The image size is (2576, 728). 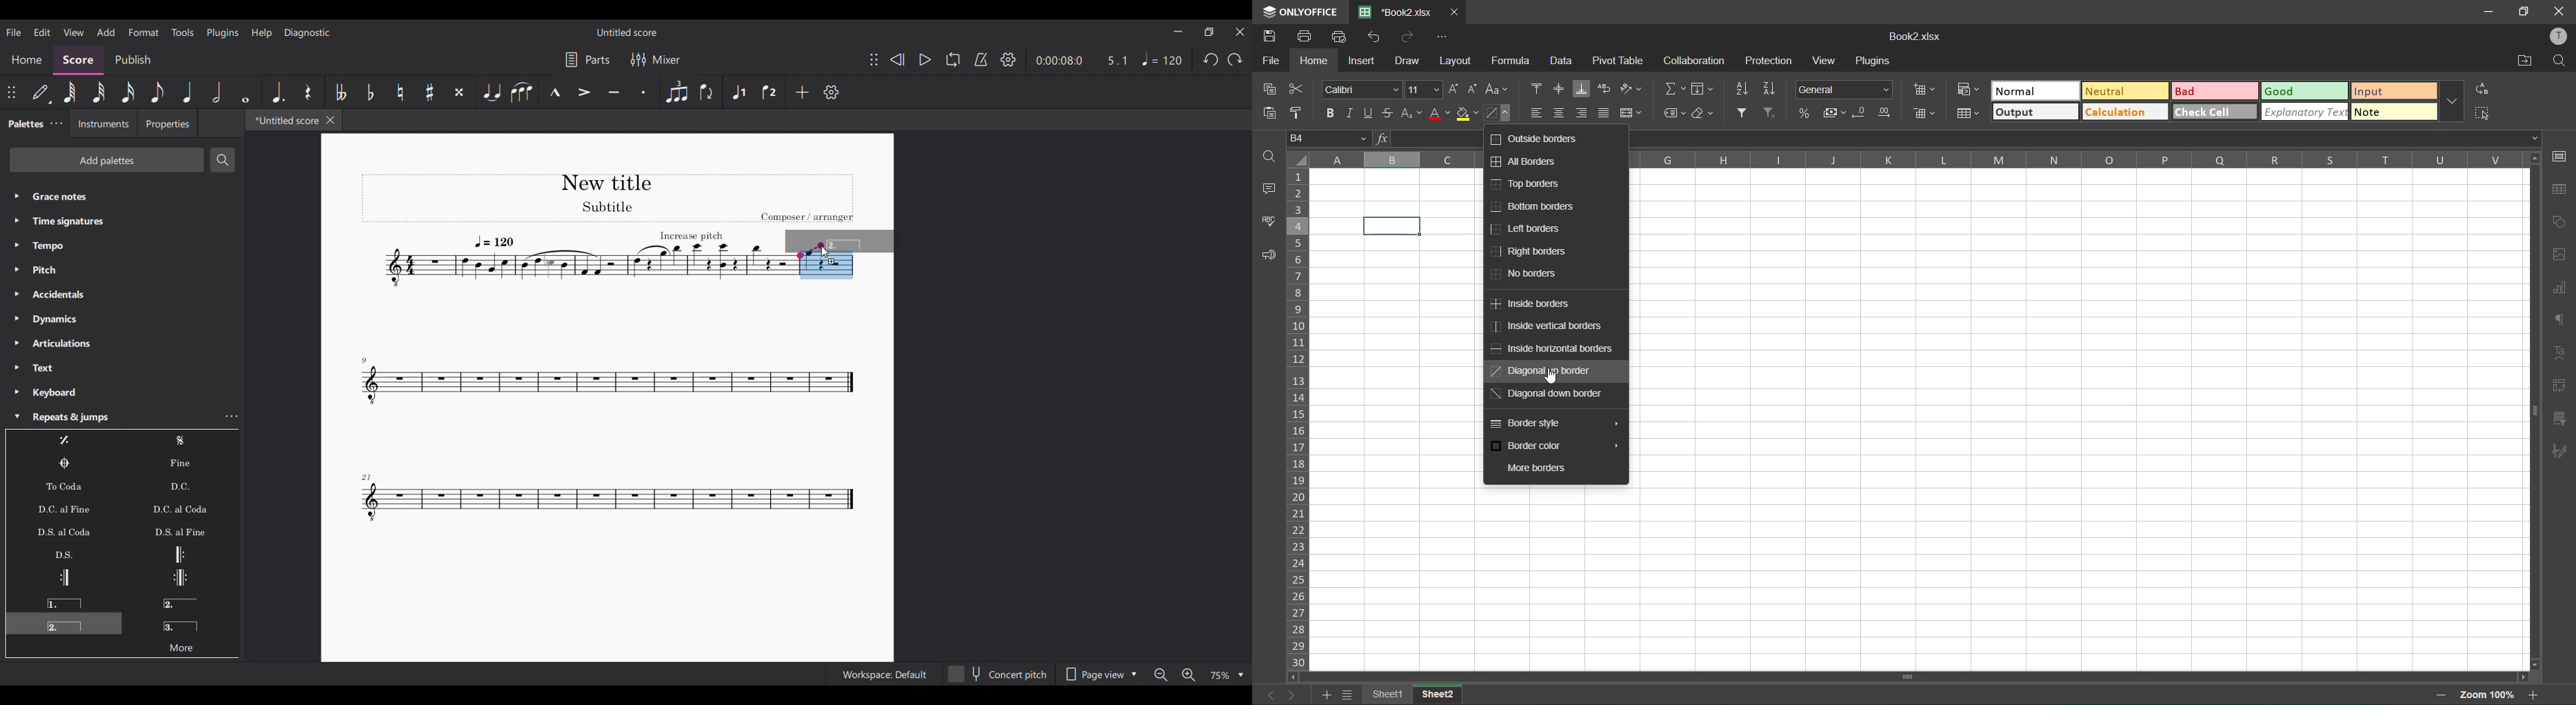 What do you see at coordinates (2304, 93) in the screenshot?
I see `good` at bounding box center [2304, 93].